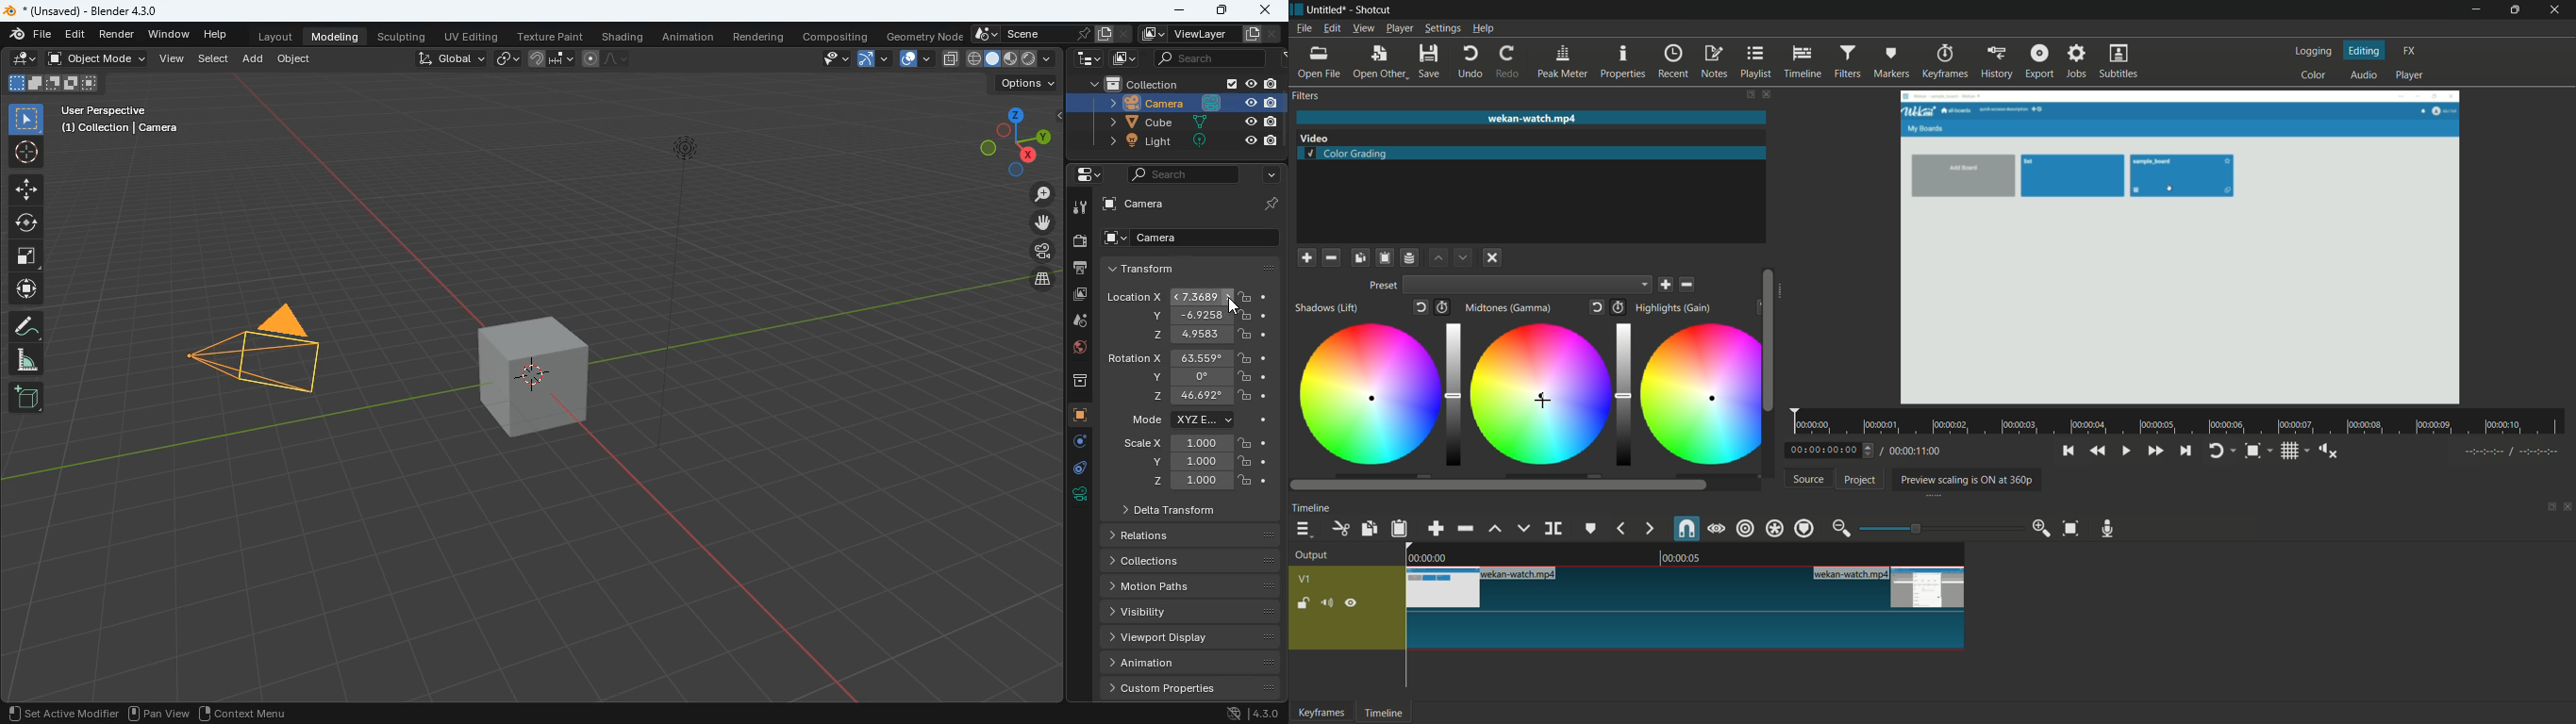 The height and width of the screenshot is (728, 2576). What do you see at coordinates (1368, 529) in the screenshot?
I see `copy` at bounding box center [1368, 529].